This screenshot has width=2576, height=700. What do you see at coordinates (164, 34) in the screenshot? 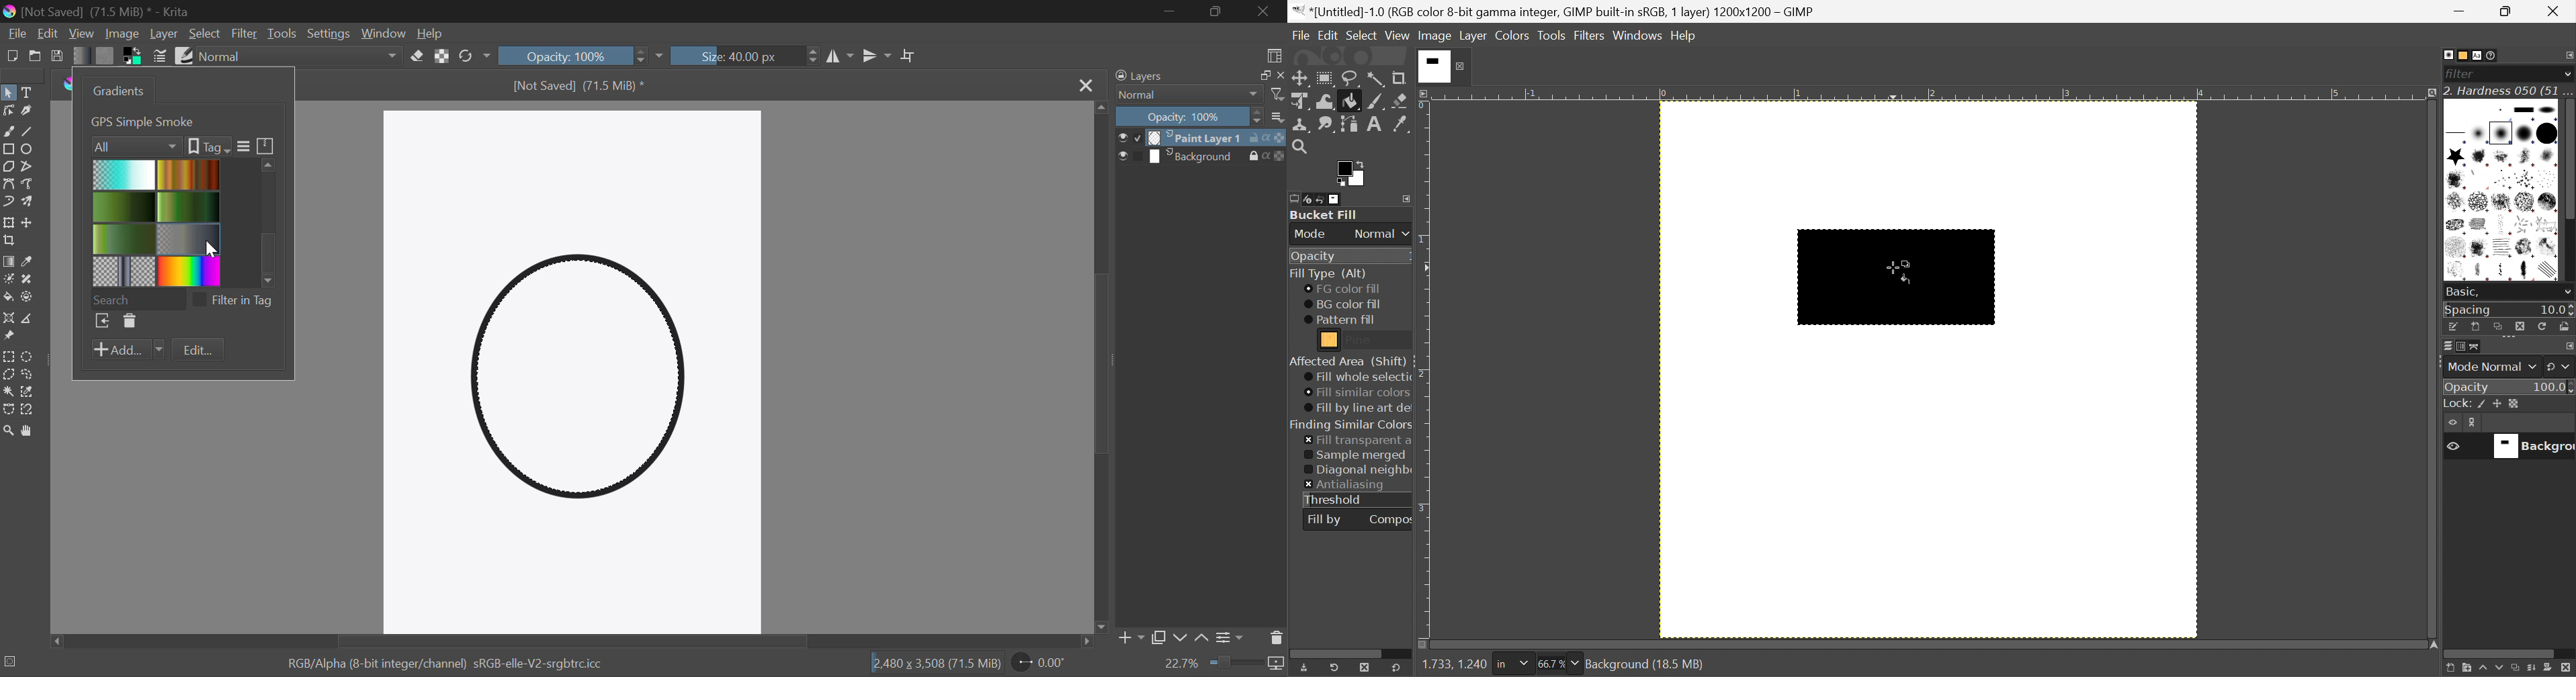
I see `Layer` at bounding box center [164, 34].